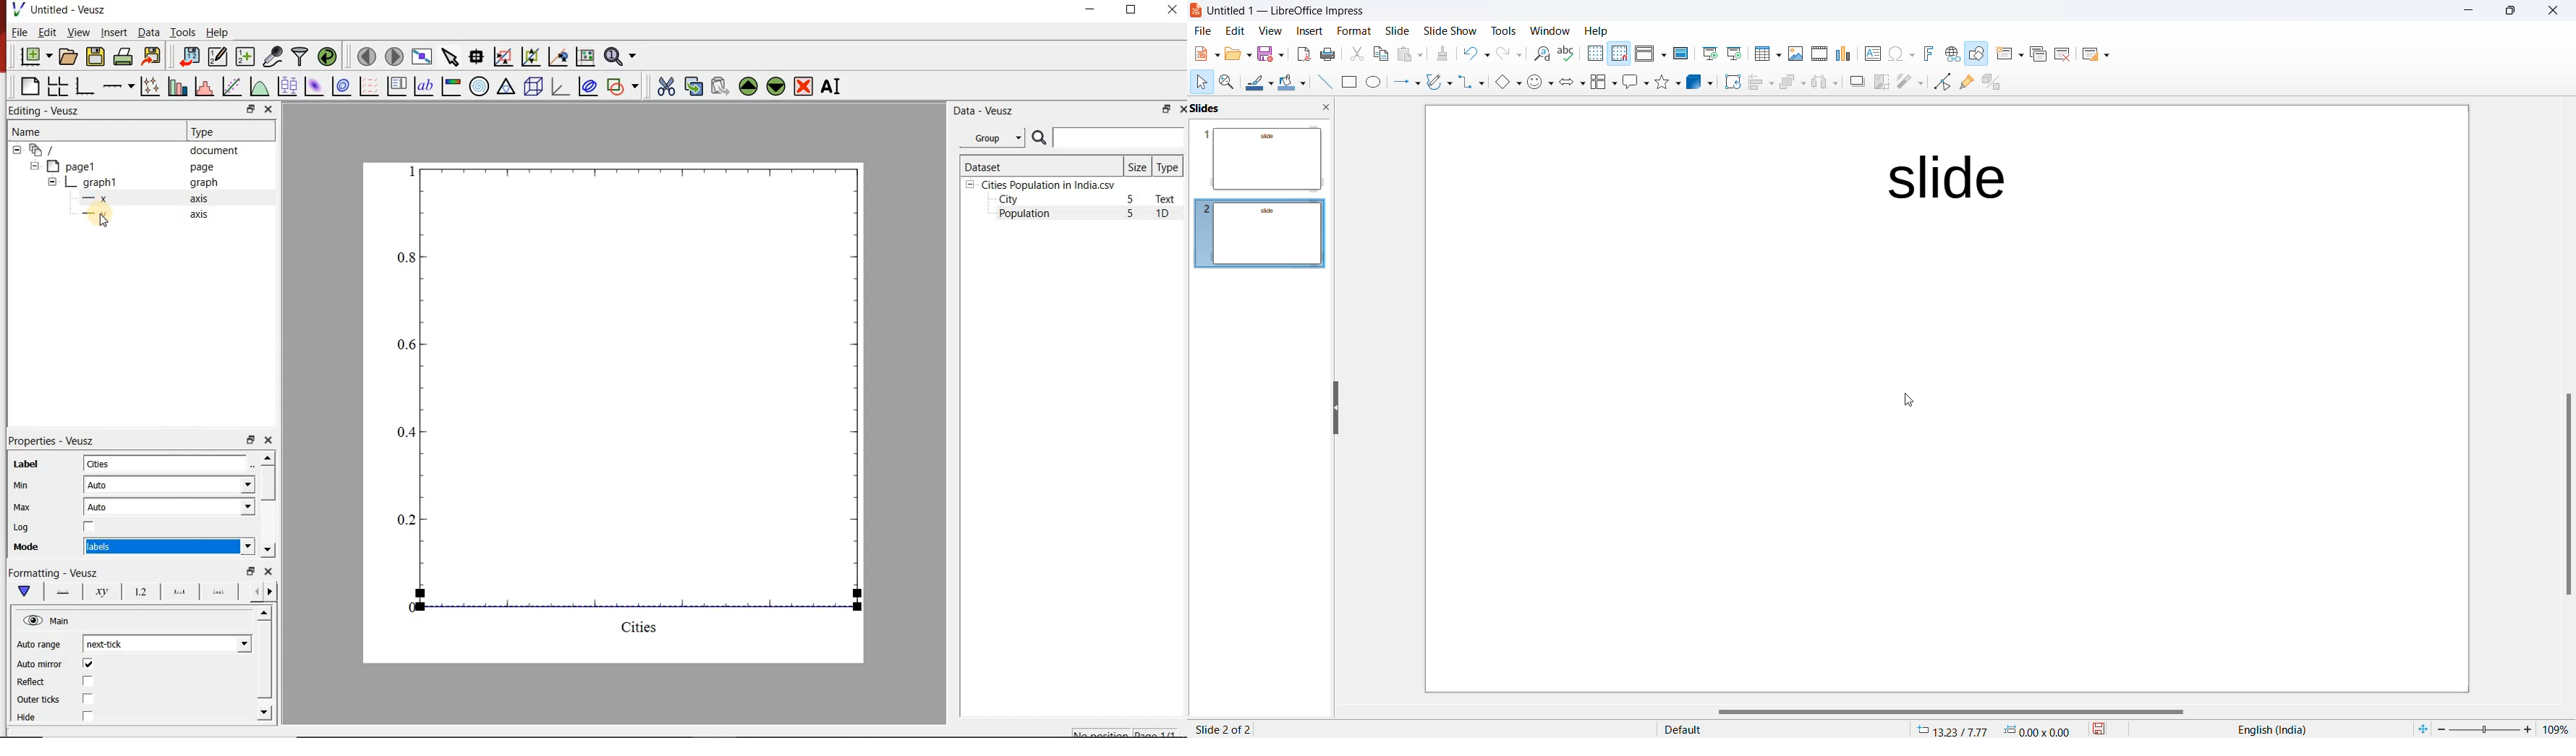  I want to click on horizontal scrollbar, so click(1947, 711).